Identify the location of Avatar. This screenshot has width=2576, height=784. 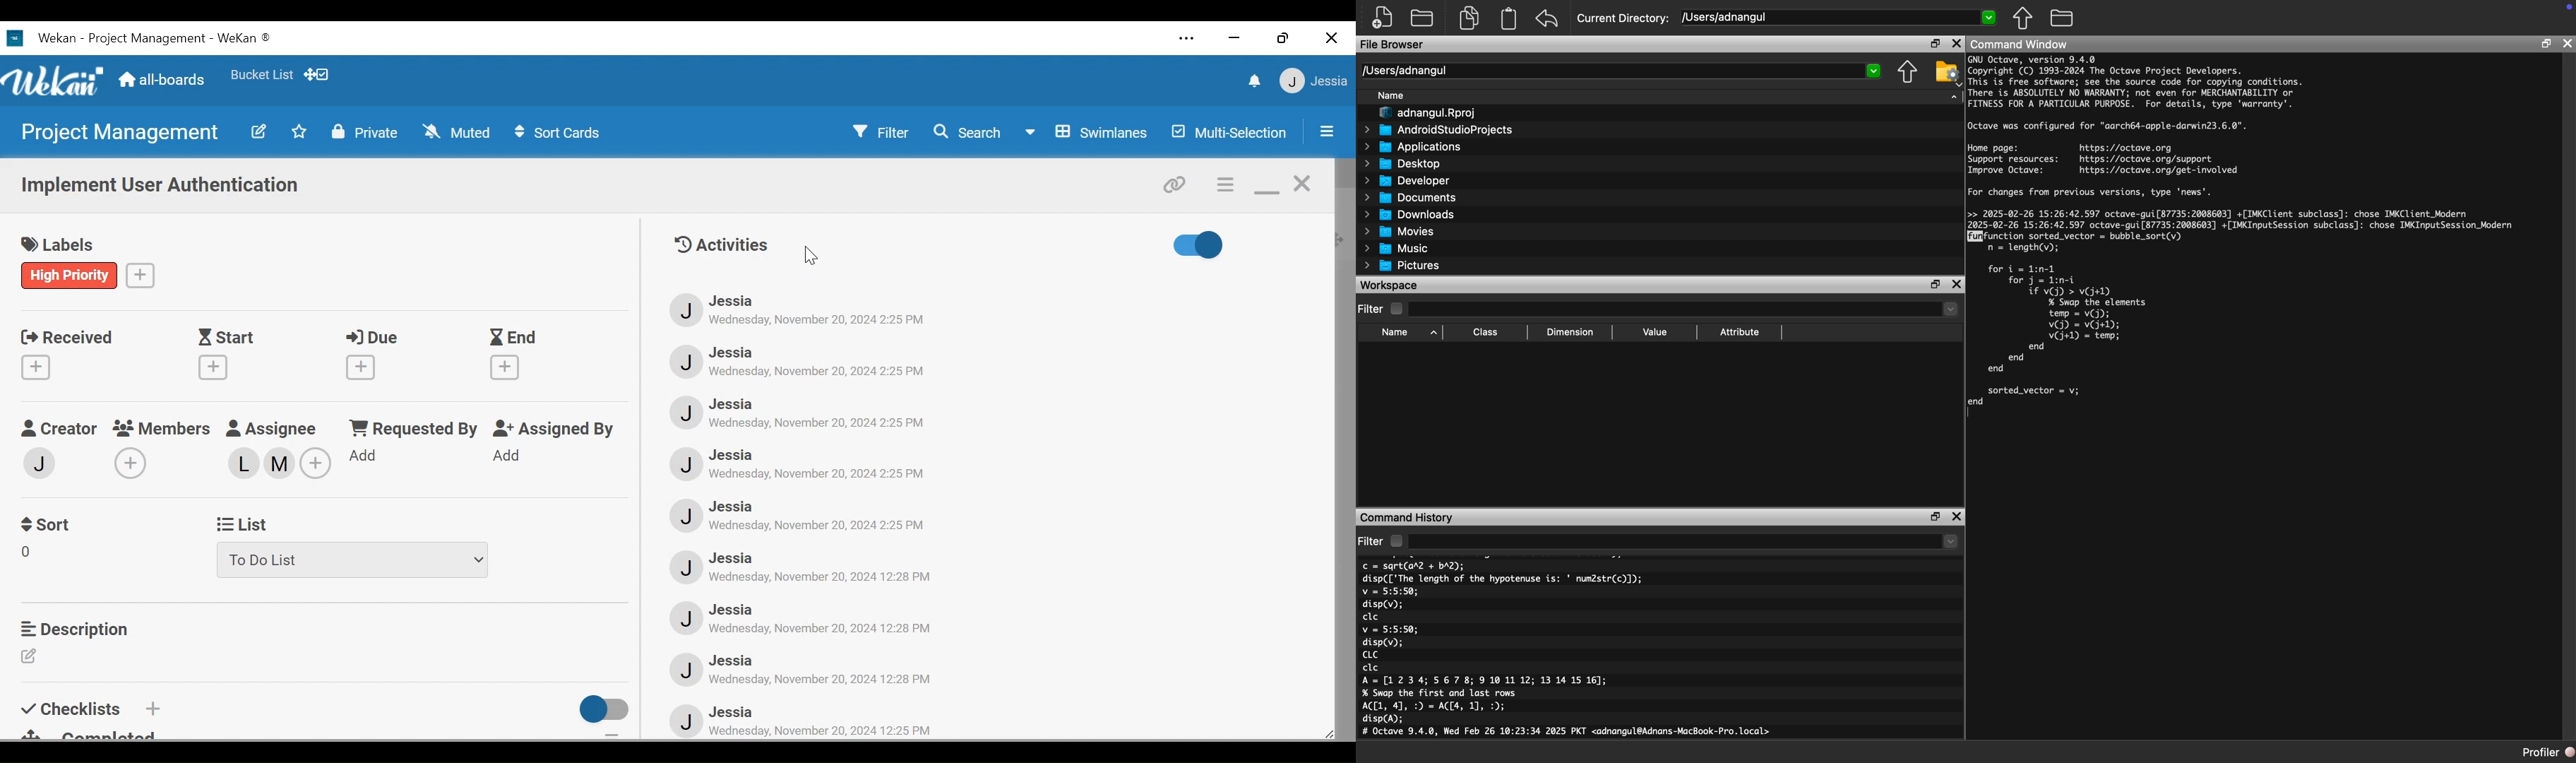
(684, 362).